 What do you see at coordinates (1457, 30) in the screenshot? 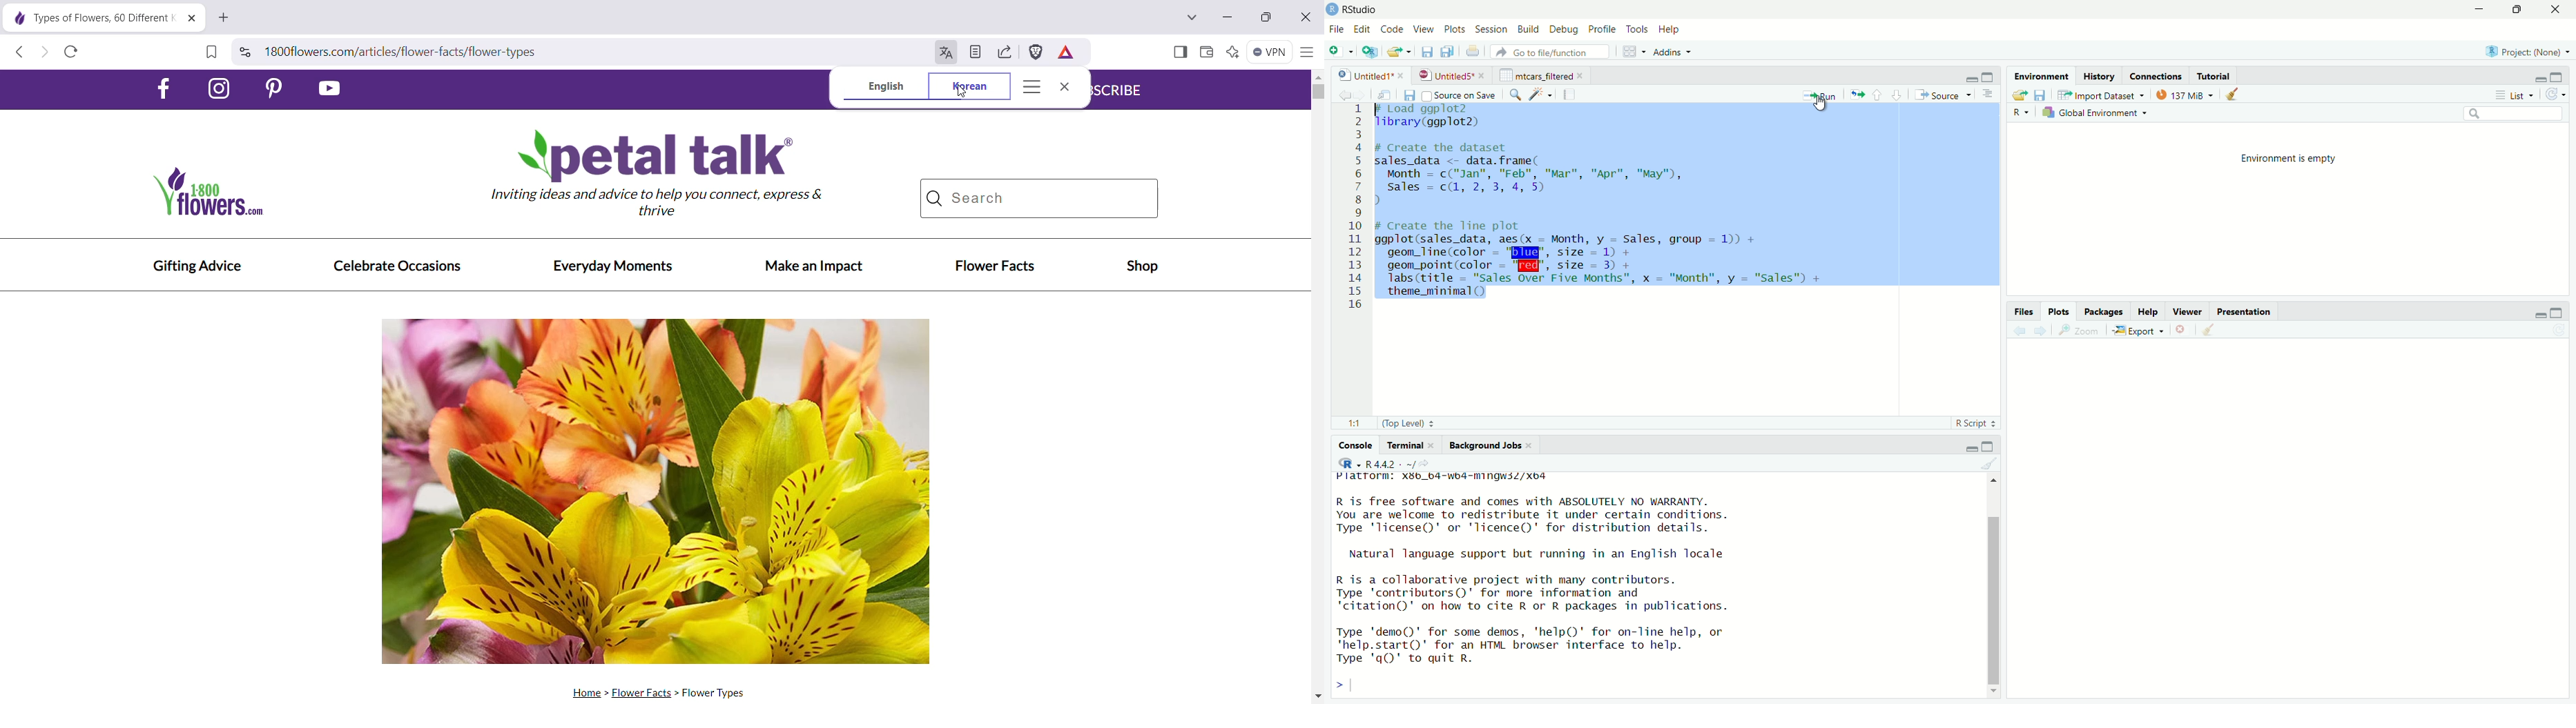
I see `plots` at bounding box center [1457, 30].